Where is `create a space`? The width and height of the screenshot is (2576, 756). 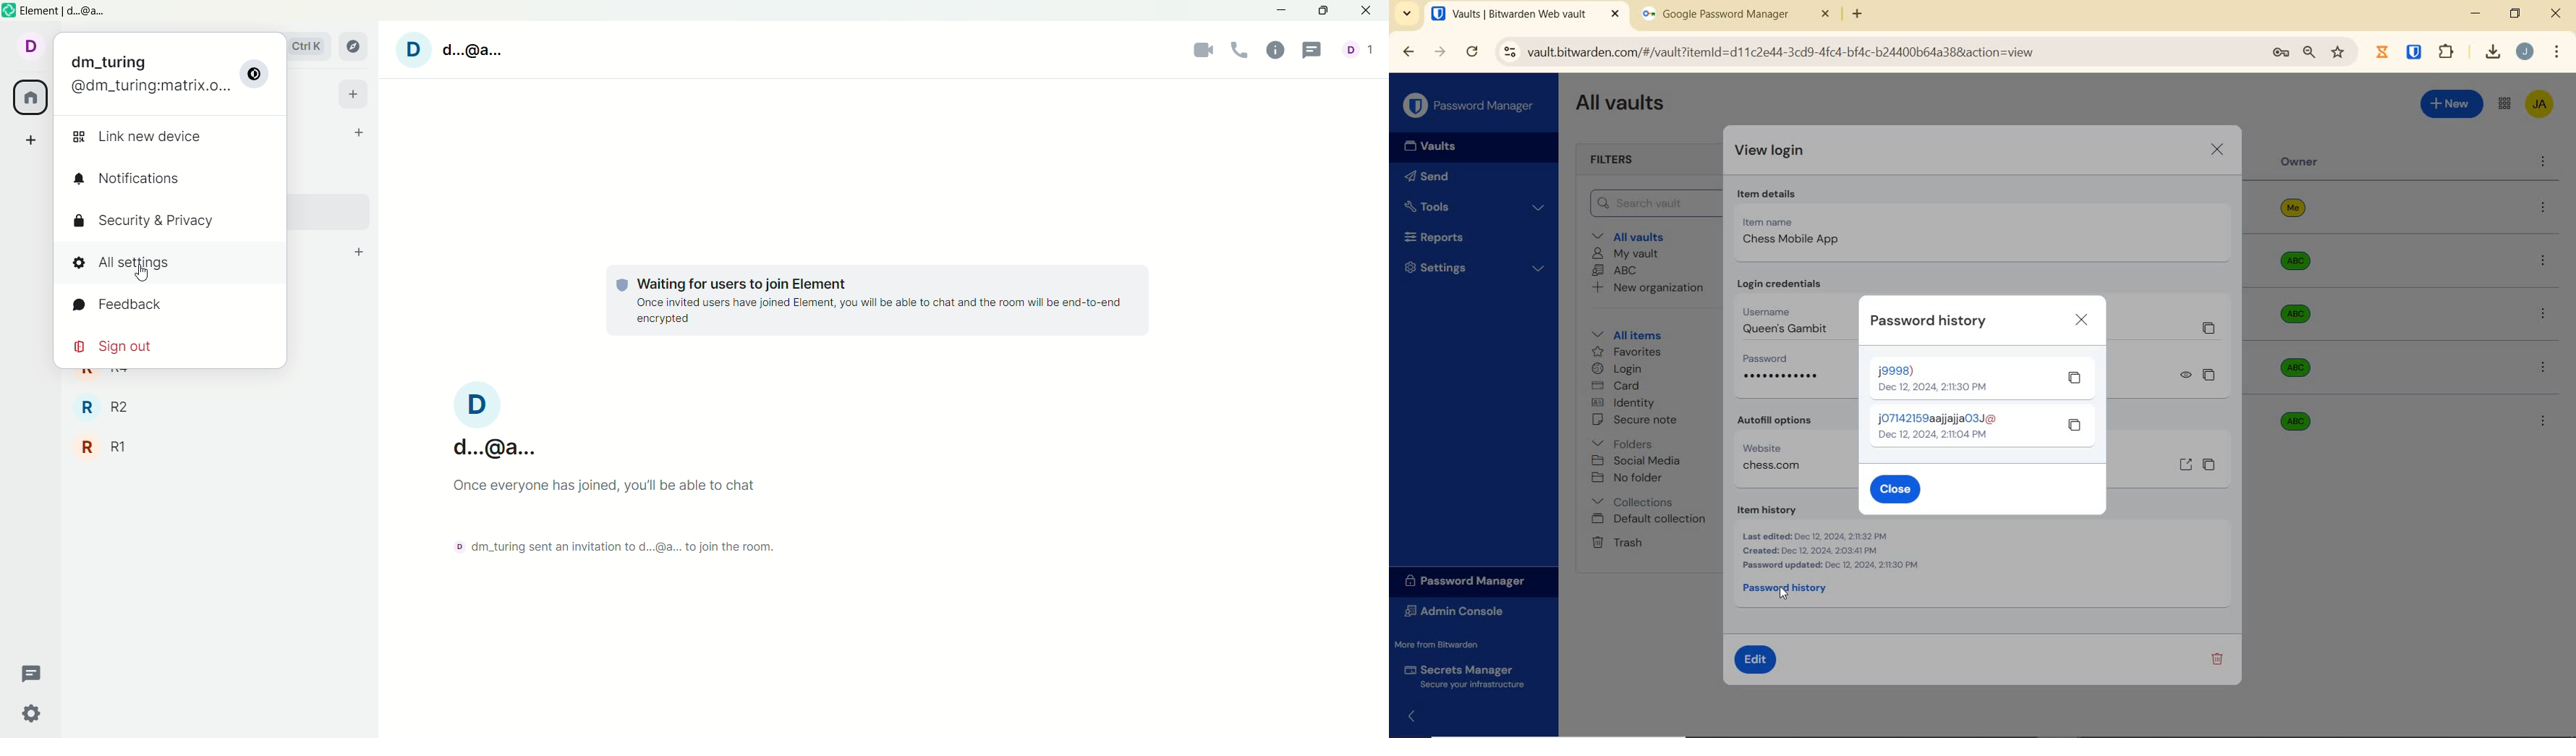 create a space is located at coordinates (35, 141).